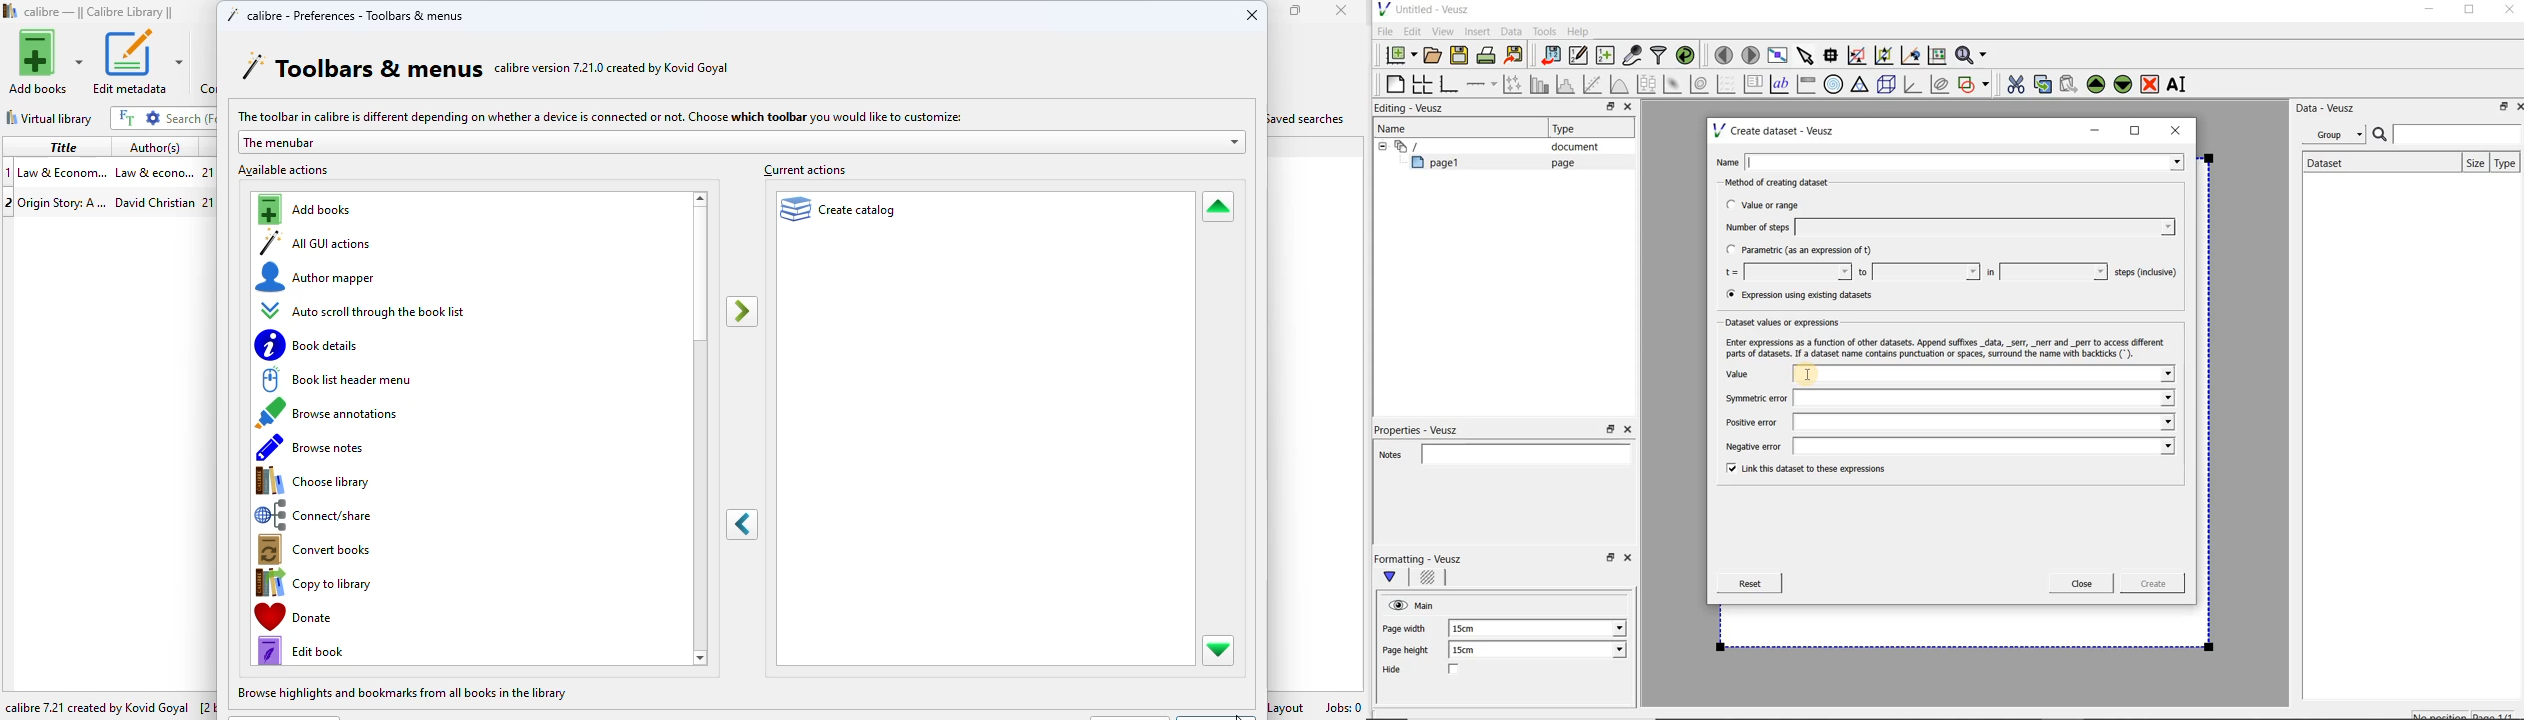 This screenshot has width=2548, height=728. I want to click on donate, so click(342, 616).